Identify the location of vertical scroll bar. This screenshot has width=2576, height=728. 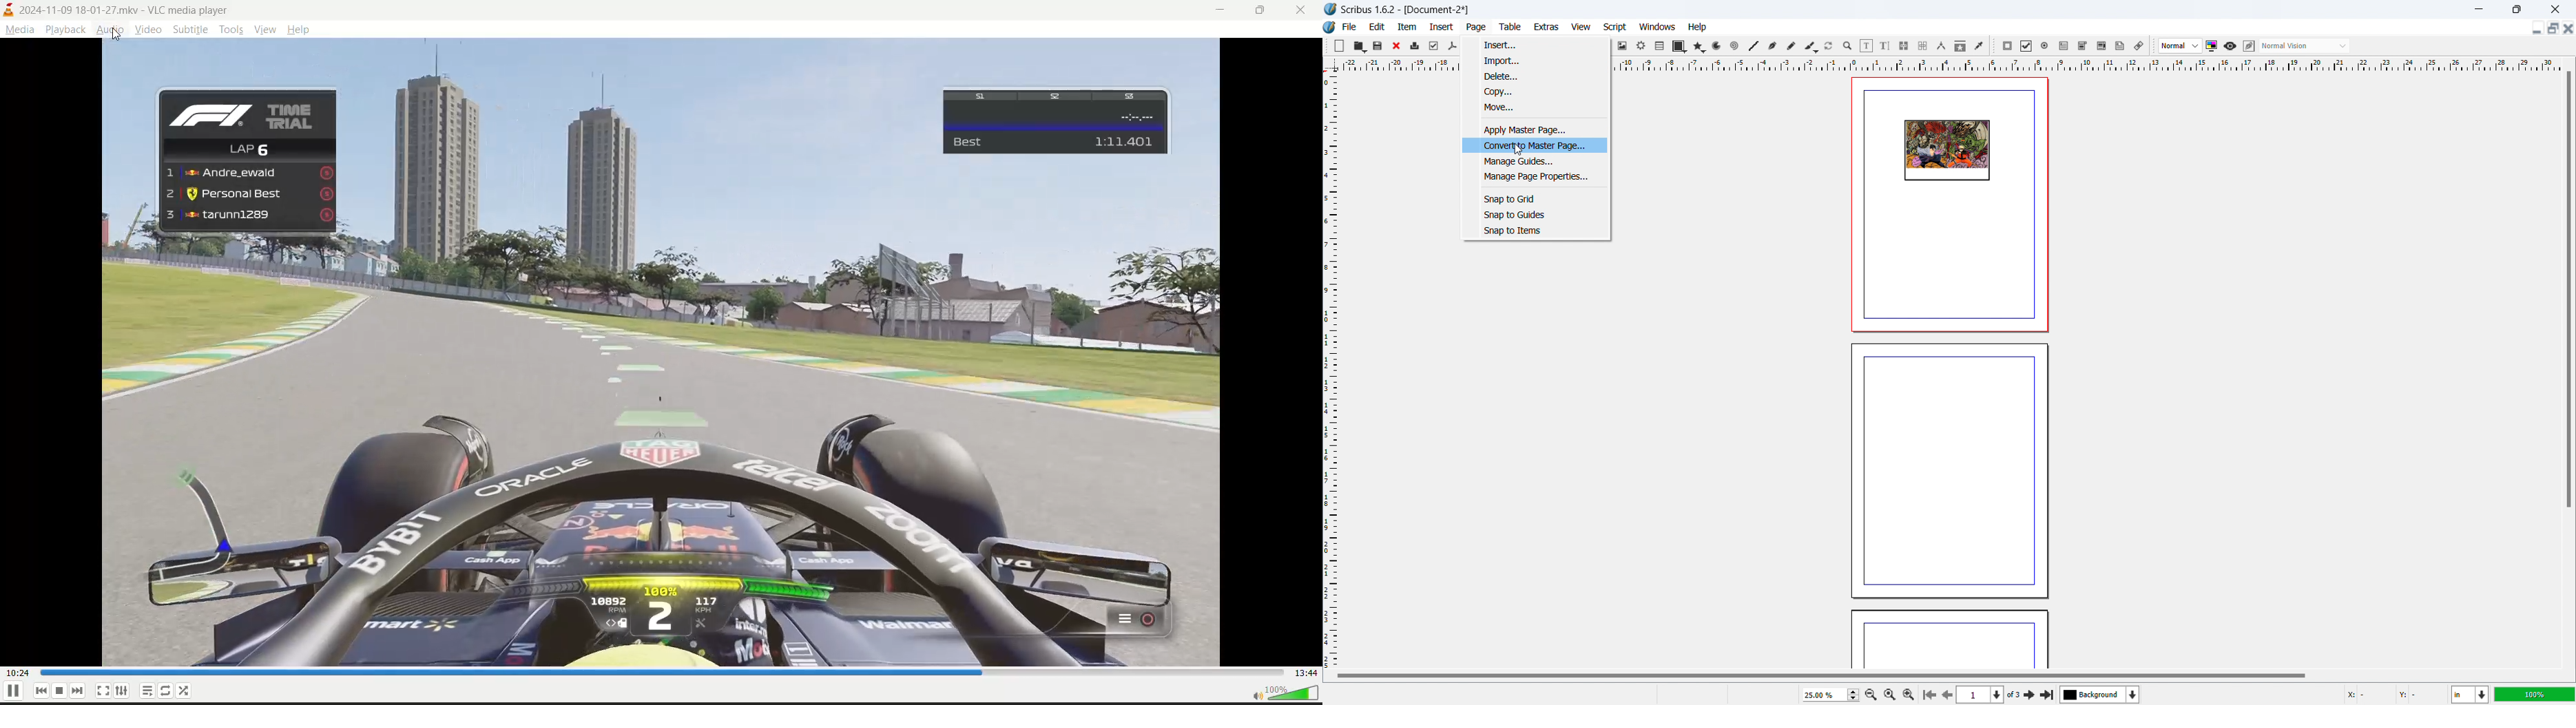
(2568, 294).